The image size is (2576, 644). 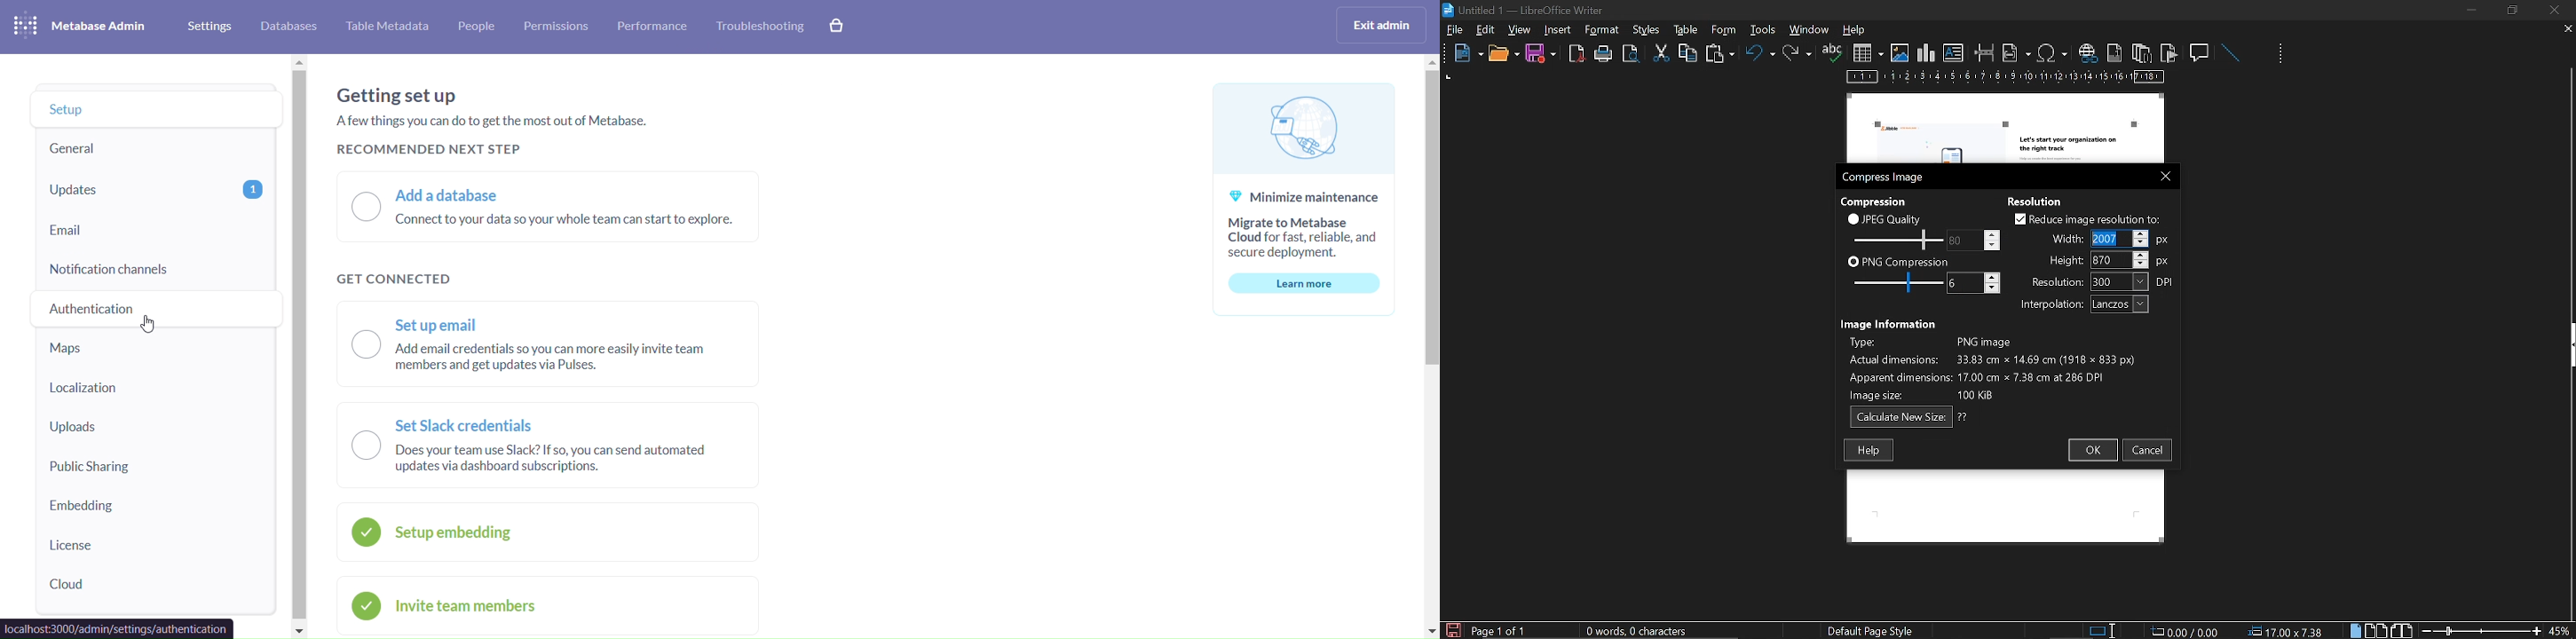 What do you see at coordinates (2006, 78) in the screenshot?
I see `scale` at bounding box center [2006, 78].